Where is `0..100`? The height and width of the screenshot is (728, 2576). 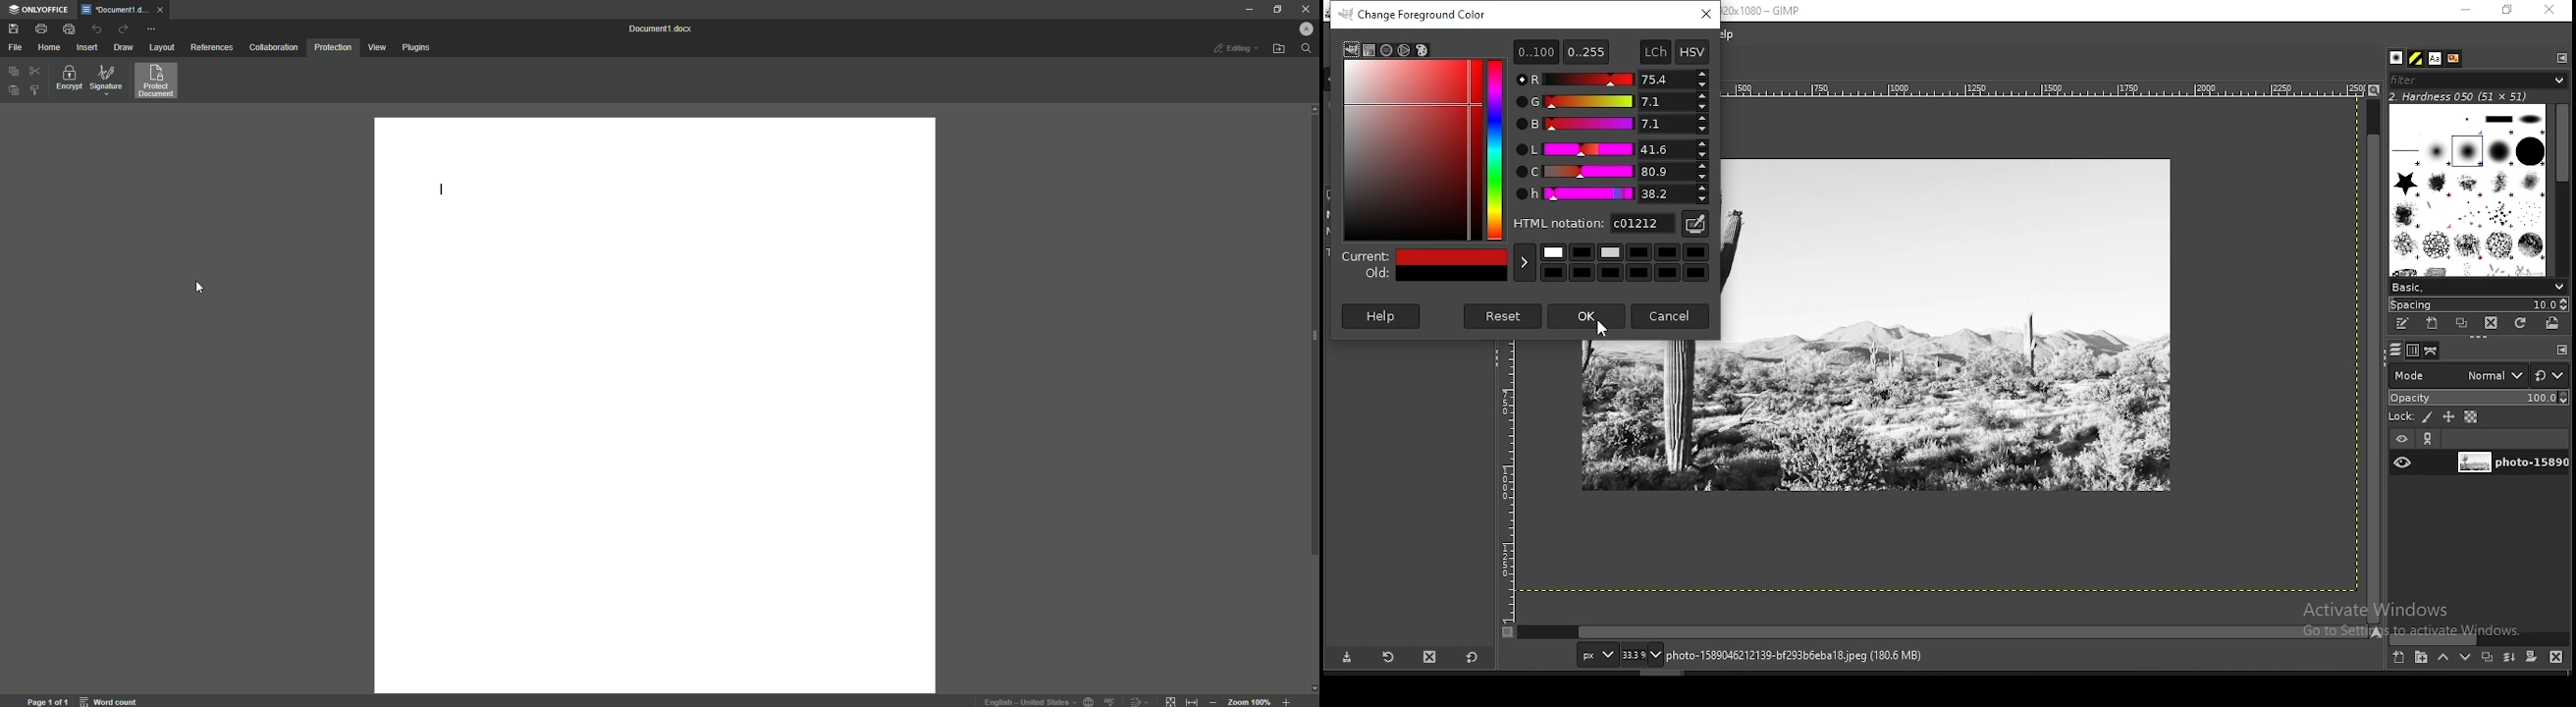
0..100 is located at coordinates (1535, 52).